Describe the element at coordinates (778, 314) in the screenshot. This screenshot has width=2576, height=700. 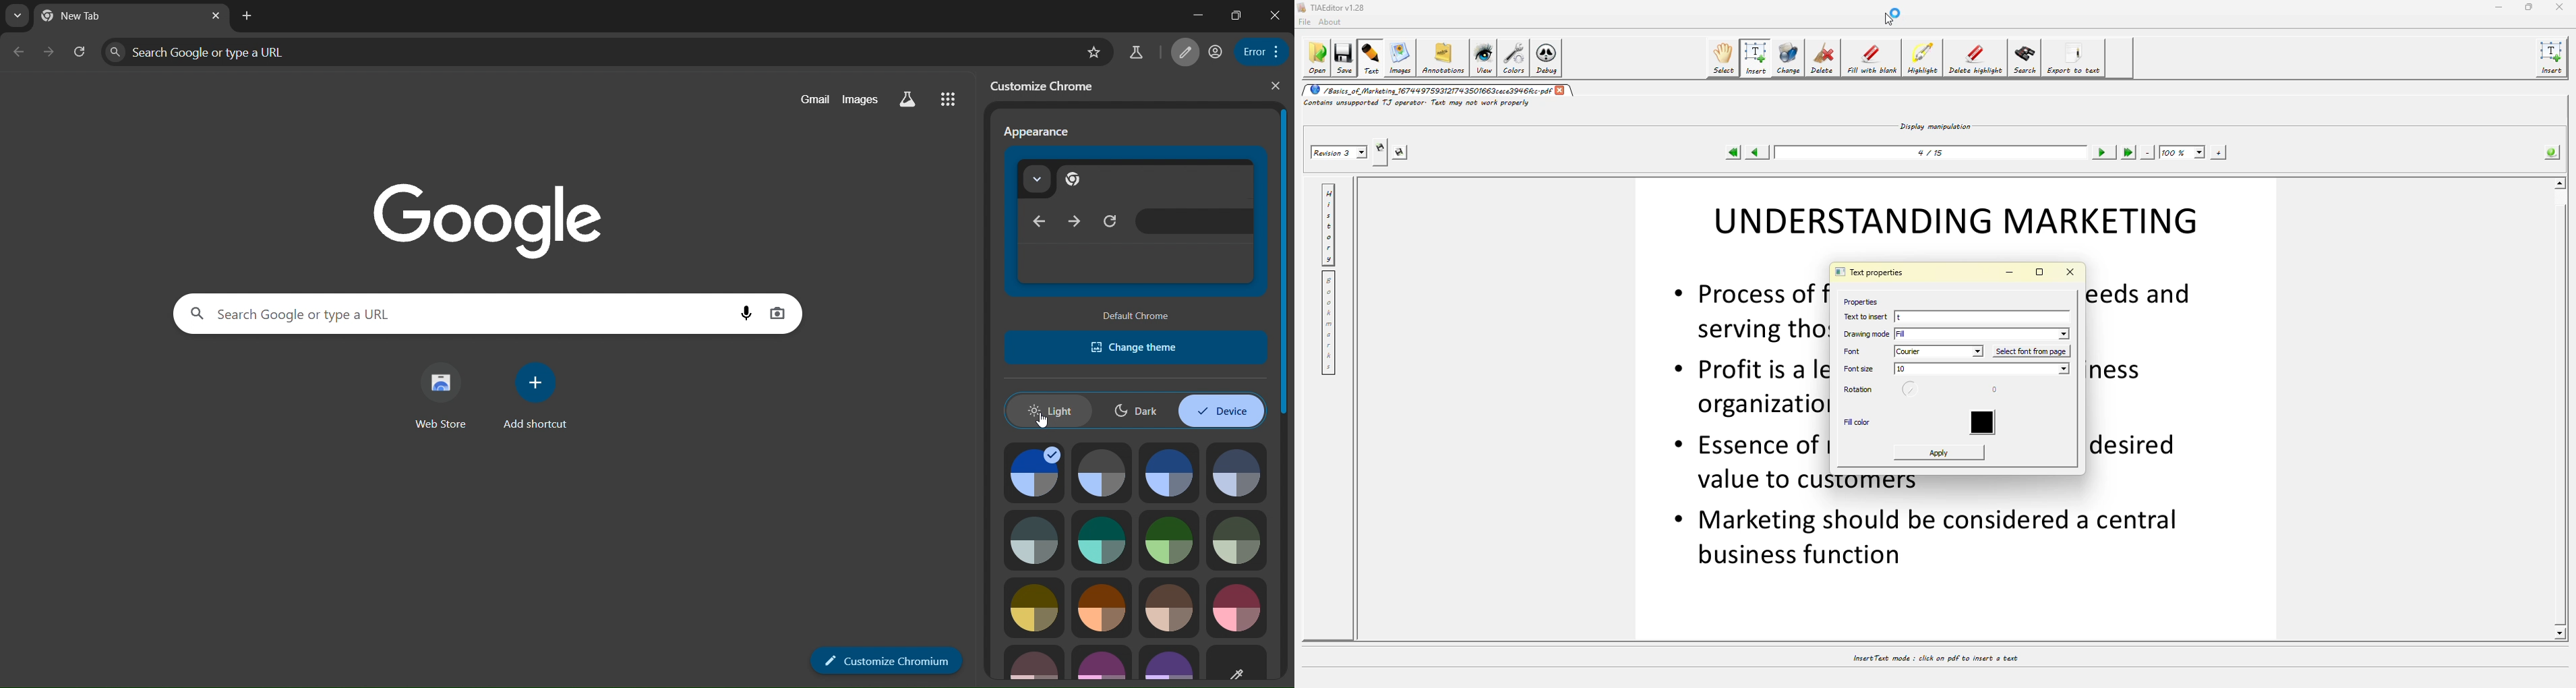
I see `voicesearch` at that location.